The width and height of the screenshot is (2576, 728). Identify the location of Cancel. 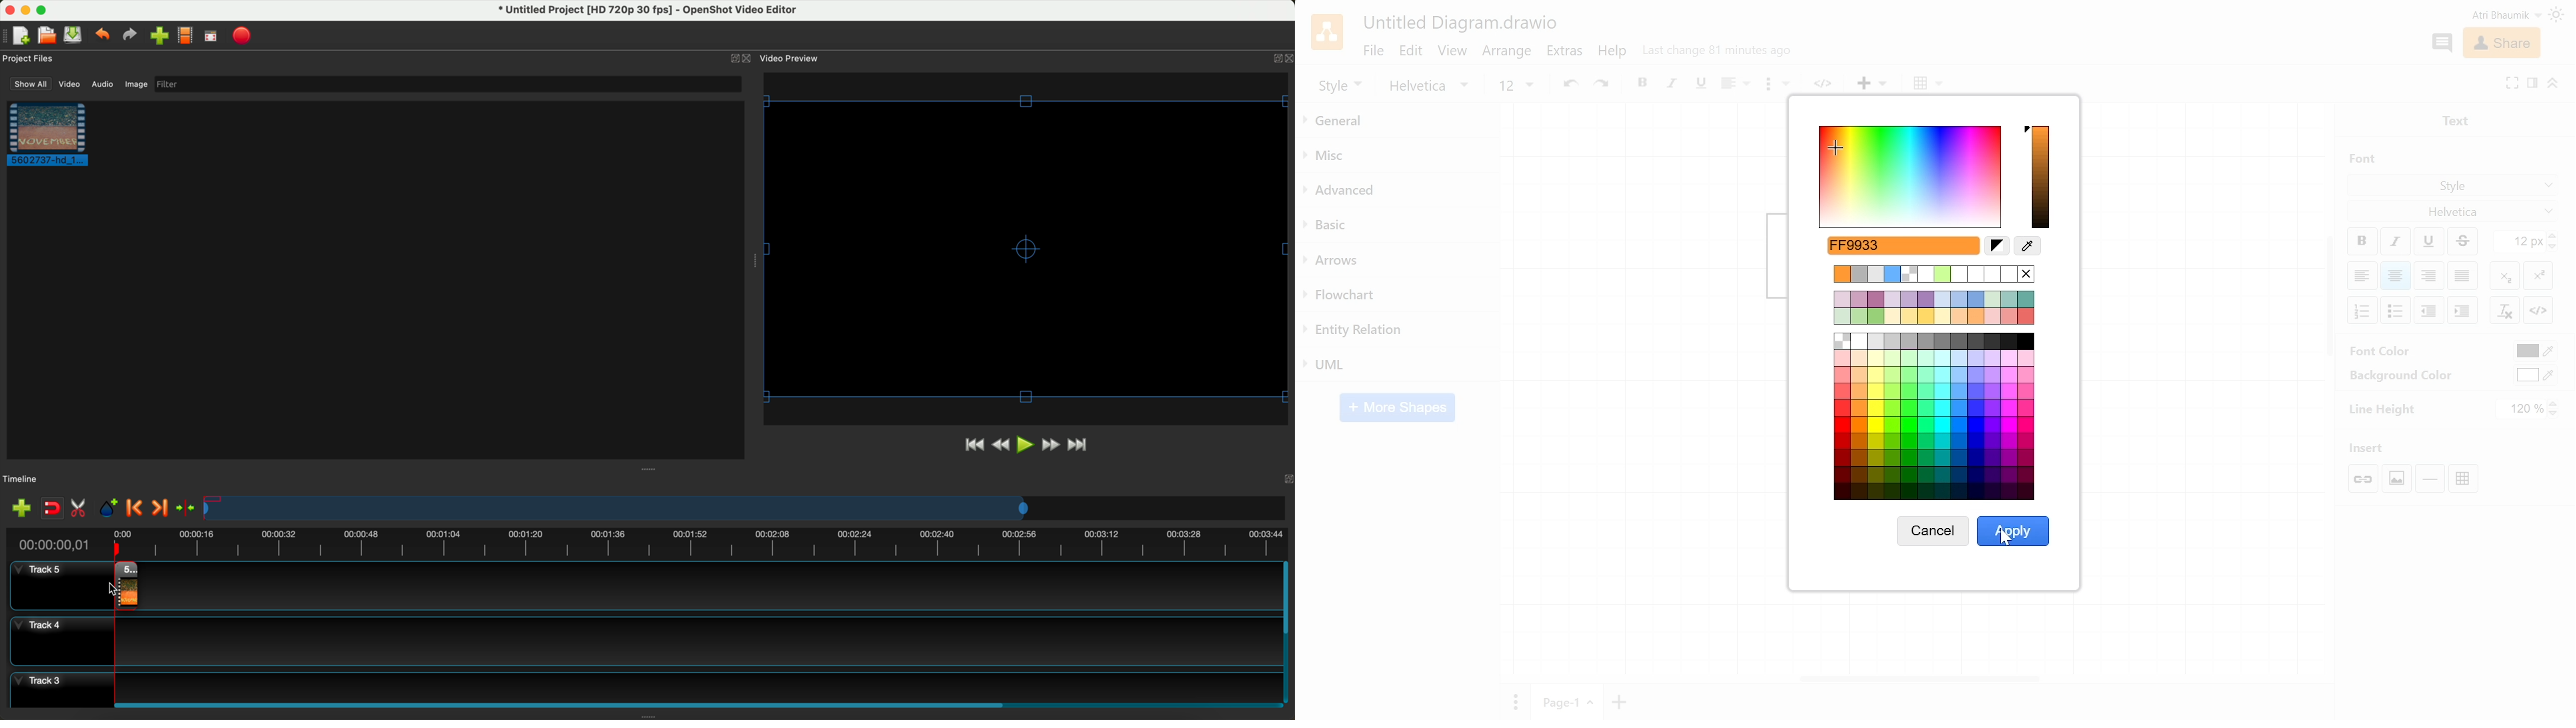
(1932, 535).